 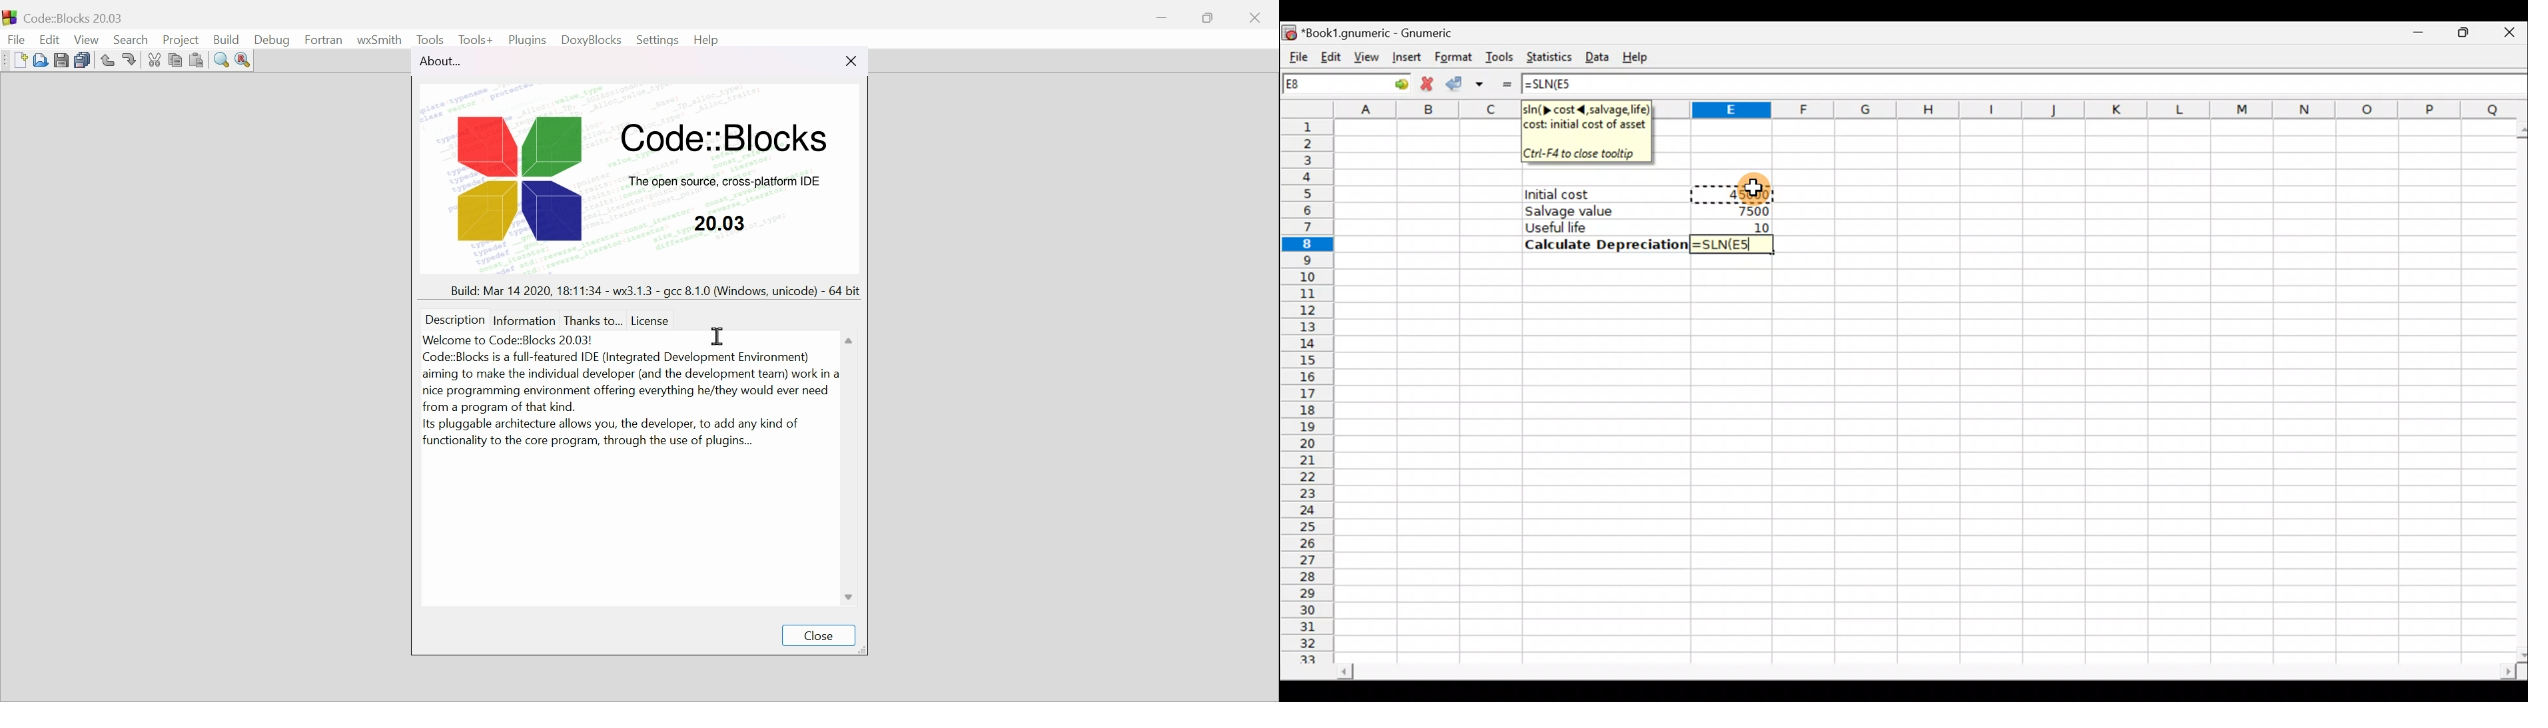 I want to click on Columns, so click(x=2094, y=109).